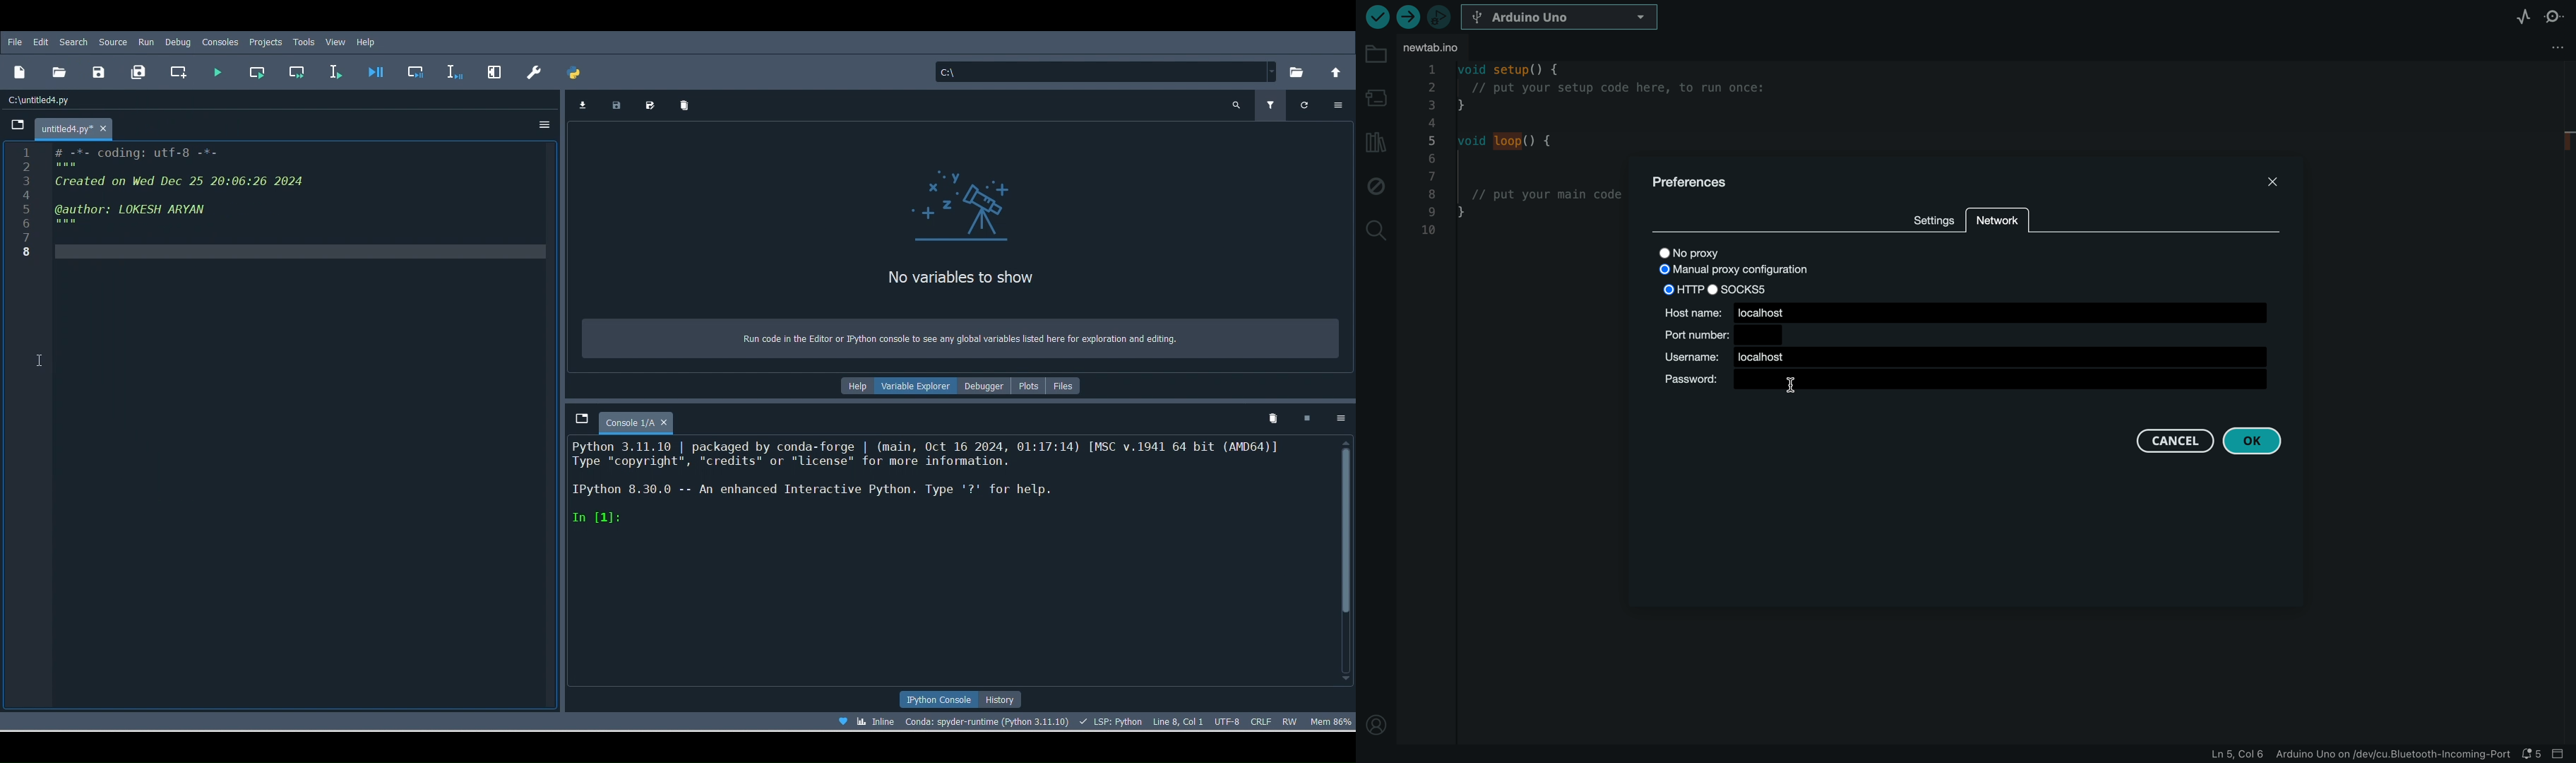  I want to click on Help, so click(853, 385).